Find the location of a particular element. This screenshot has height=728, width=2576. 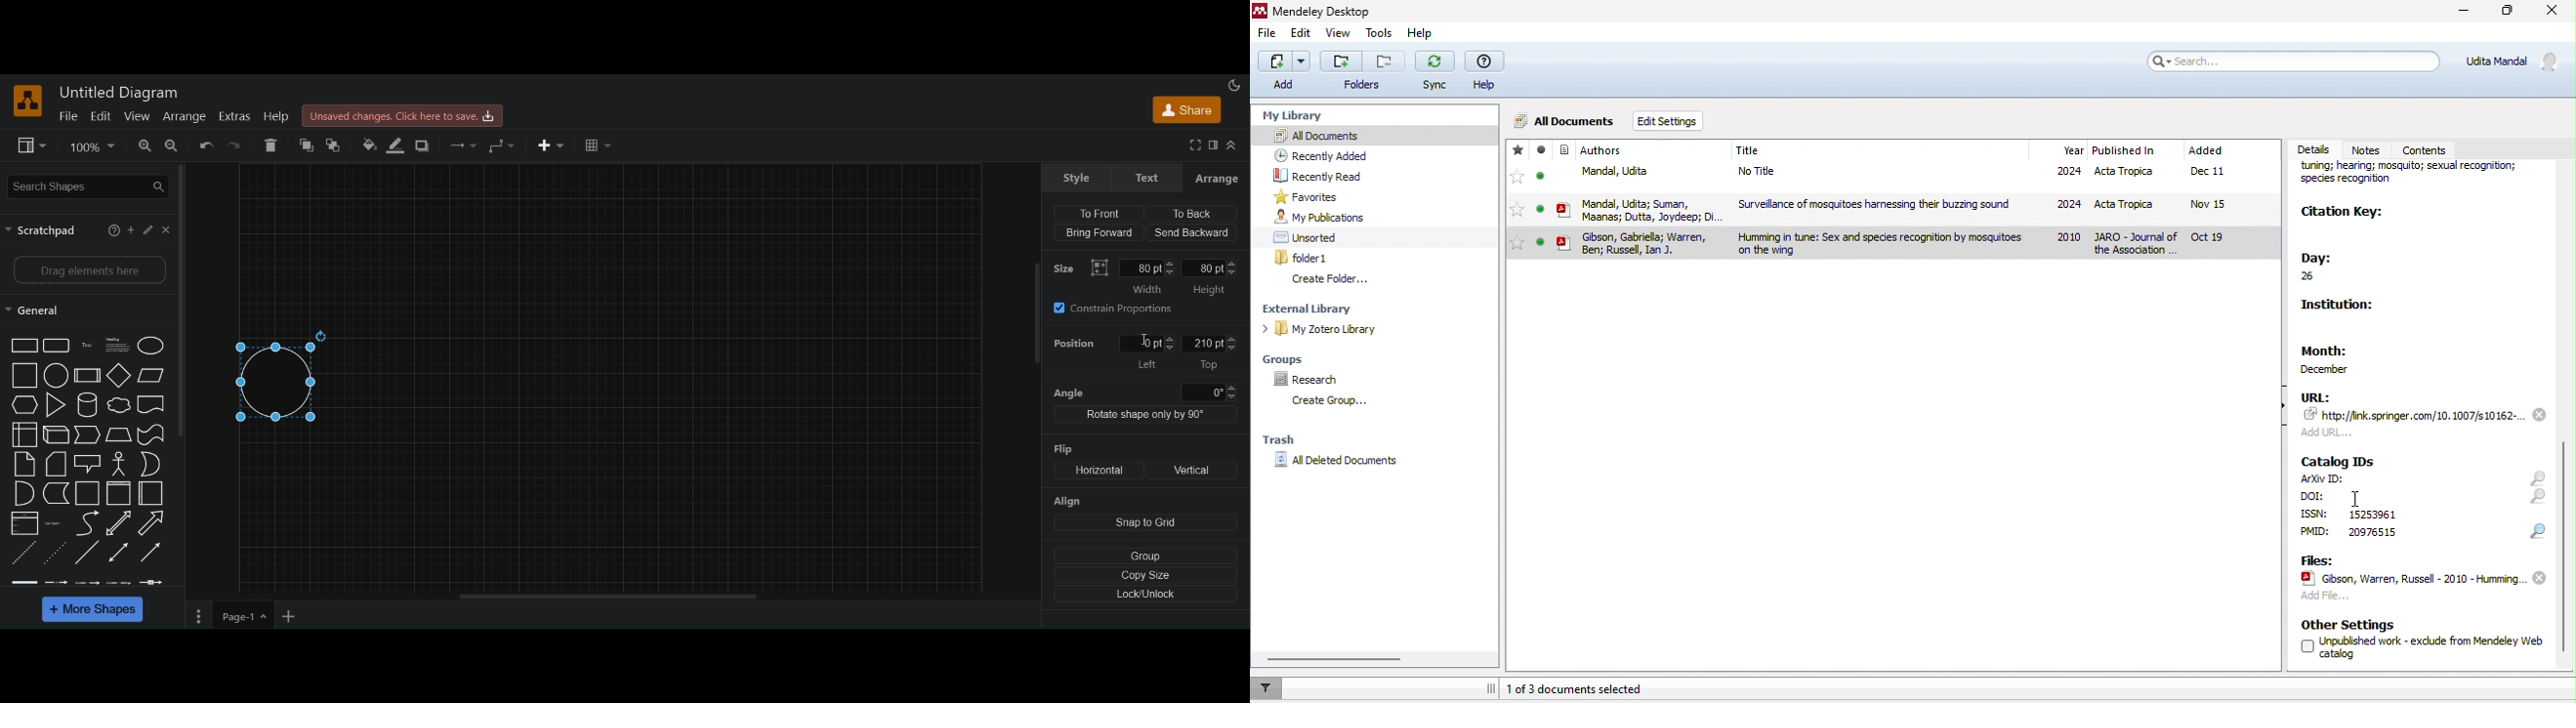

contents is located at coordinates (2434, 148).